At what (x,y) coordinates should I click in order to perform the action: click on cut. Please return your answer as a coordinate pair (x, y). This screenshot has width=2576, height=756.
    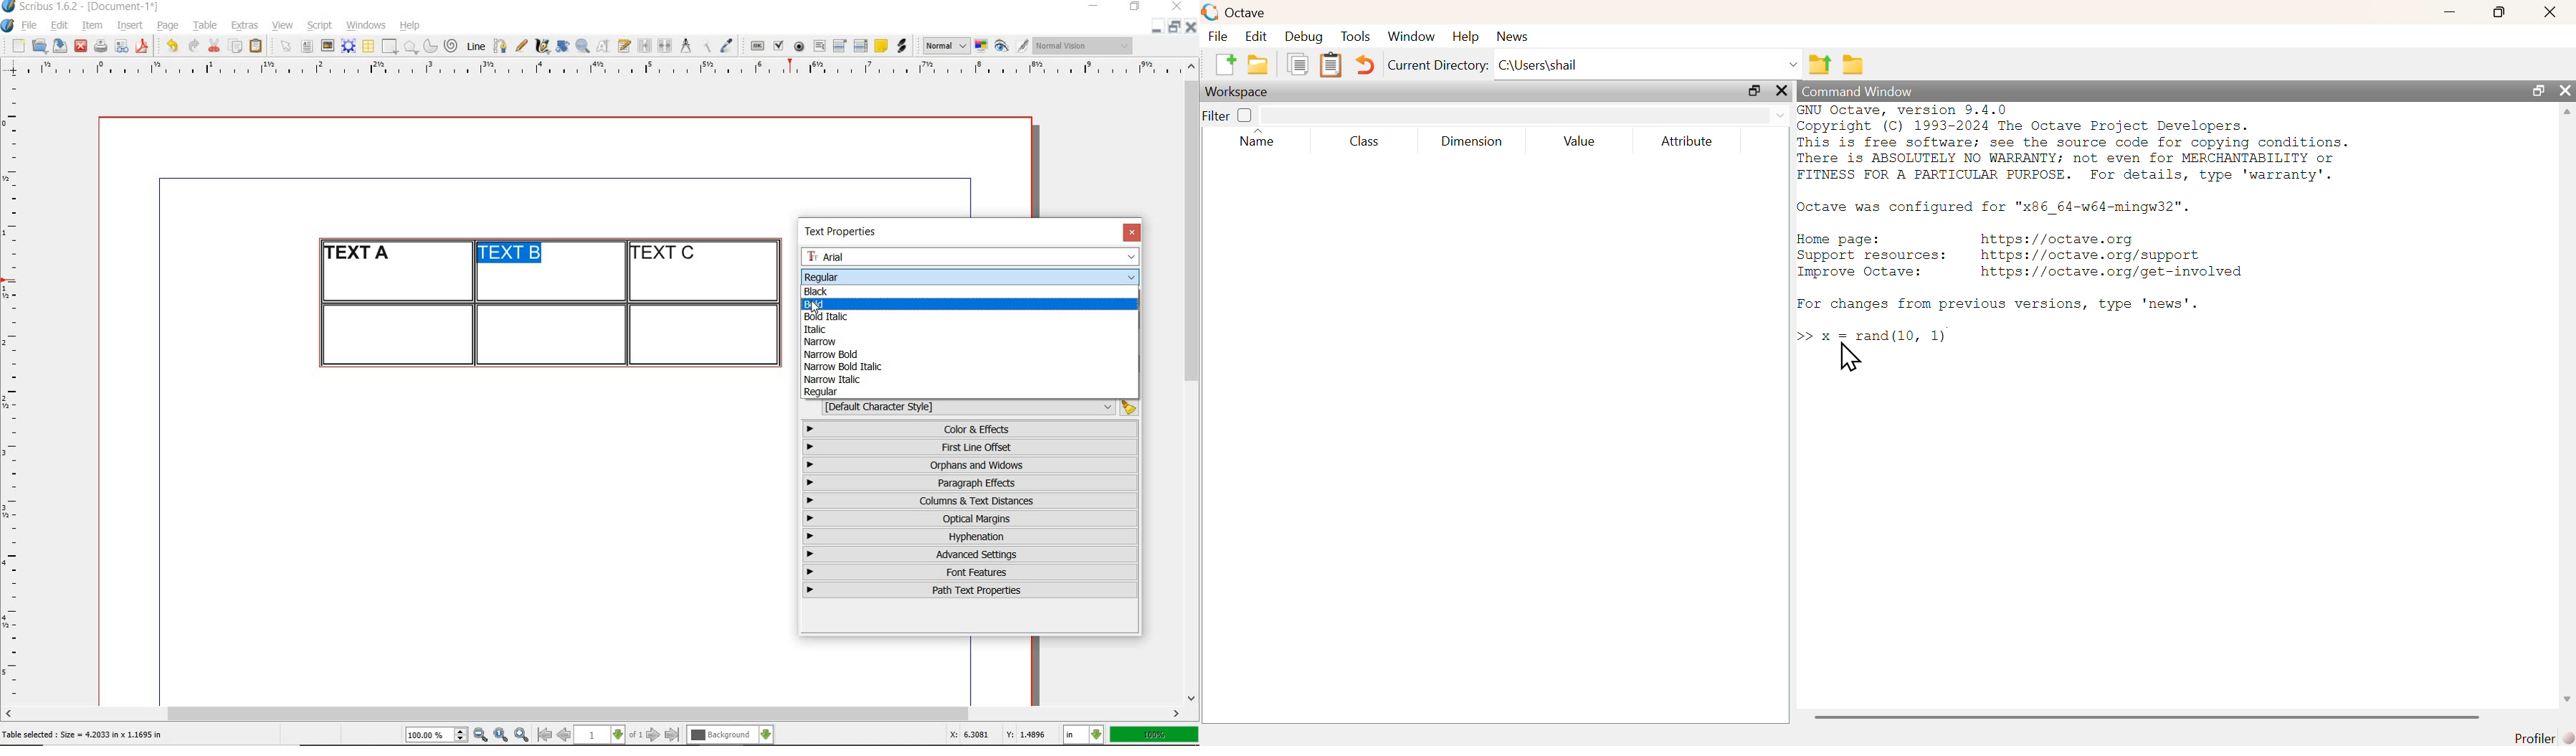
    Looking at the image, I should click on (214, 45).